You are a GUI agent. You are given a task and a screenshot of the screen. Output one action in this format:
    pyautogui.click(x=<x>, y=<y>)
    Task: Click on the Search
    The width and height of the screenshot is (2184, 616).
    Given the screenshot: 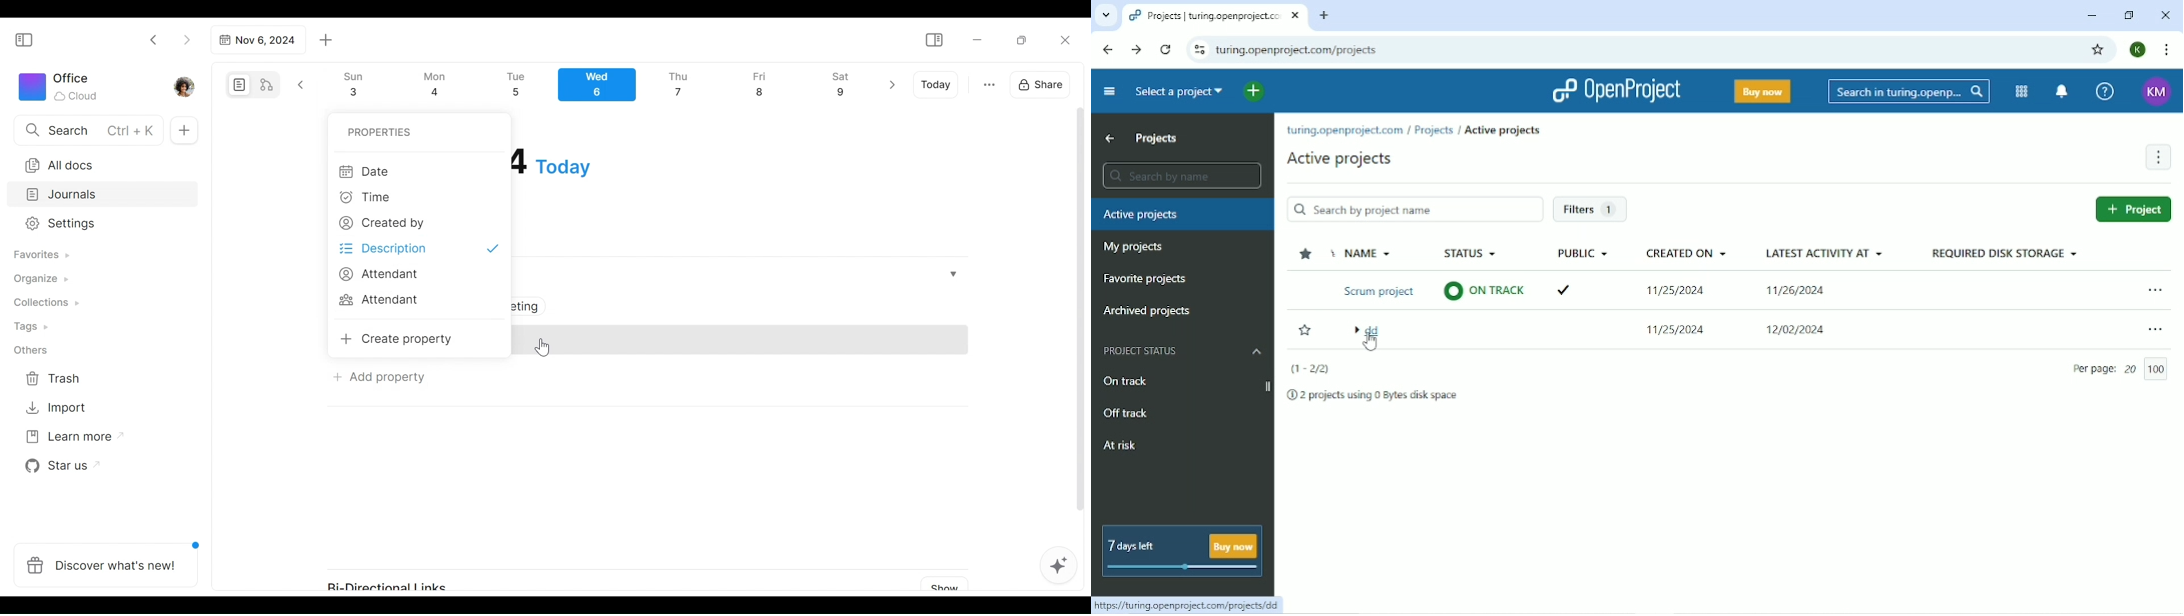 What is the action you would take?
    pyautogui.click(x=1909, y=92)
    